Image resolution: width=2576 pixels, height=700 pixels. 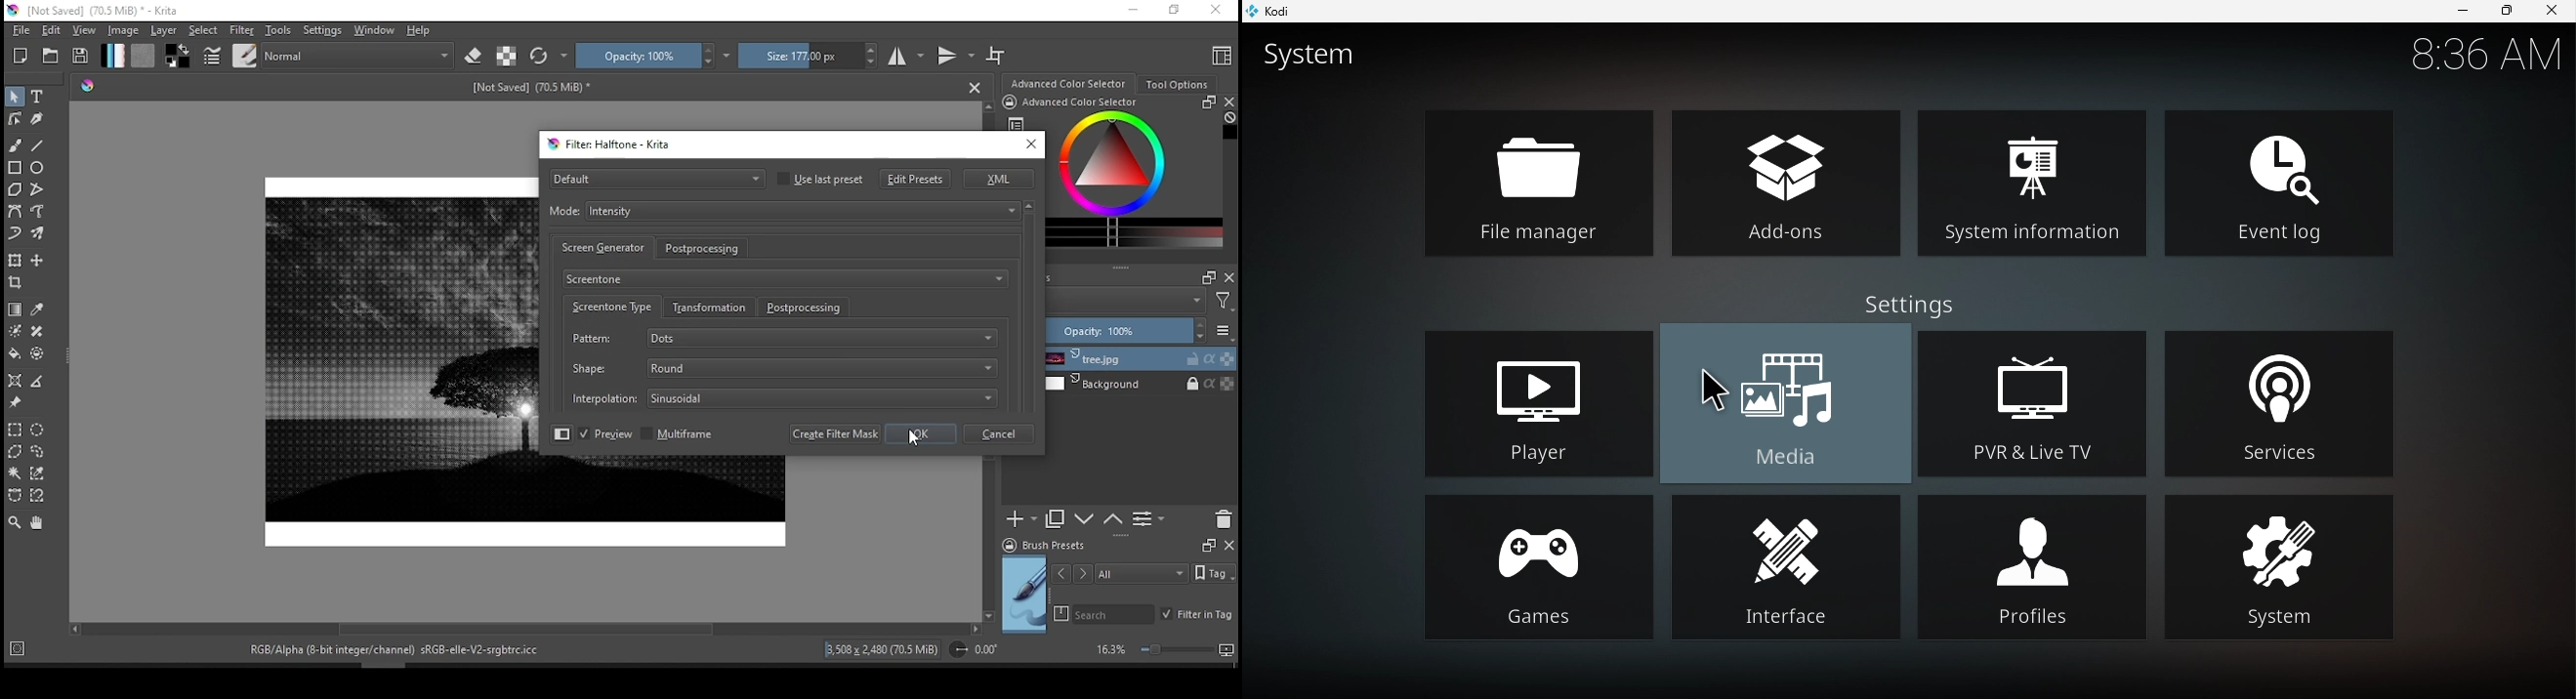 What do you see at coordinates (50, 56) in the screenshot?
I see `open` at bounding box center [50, 56].